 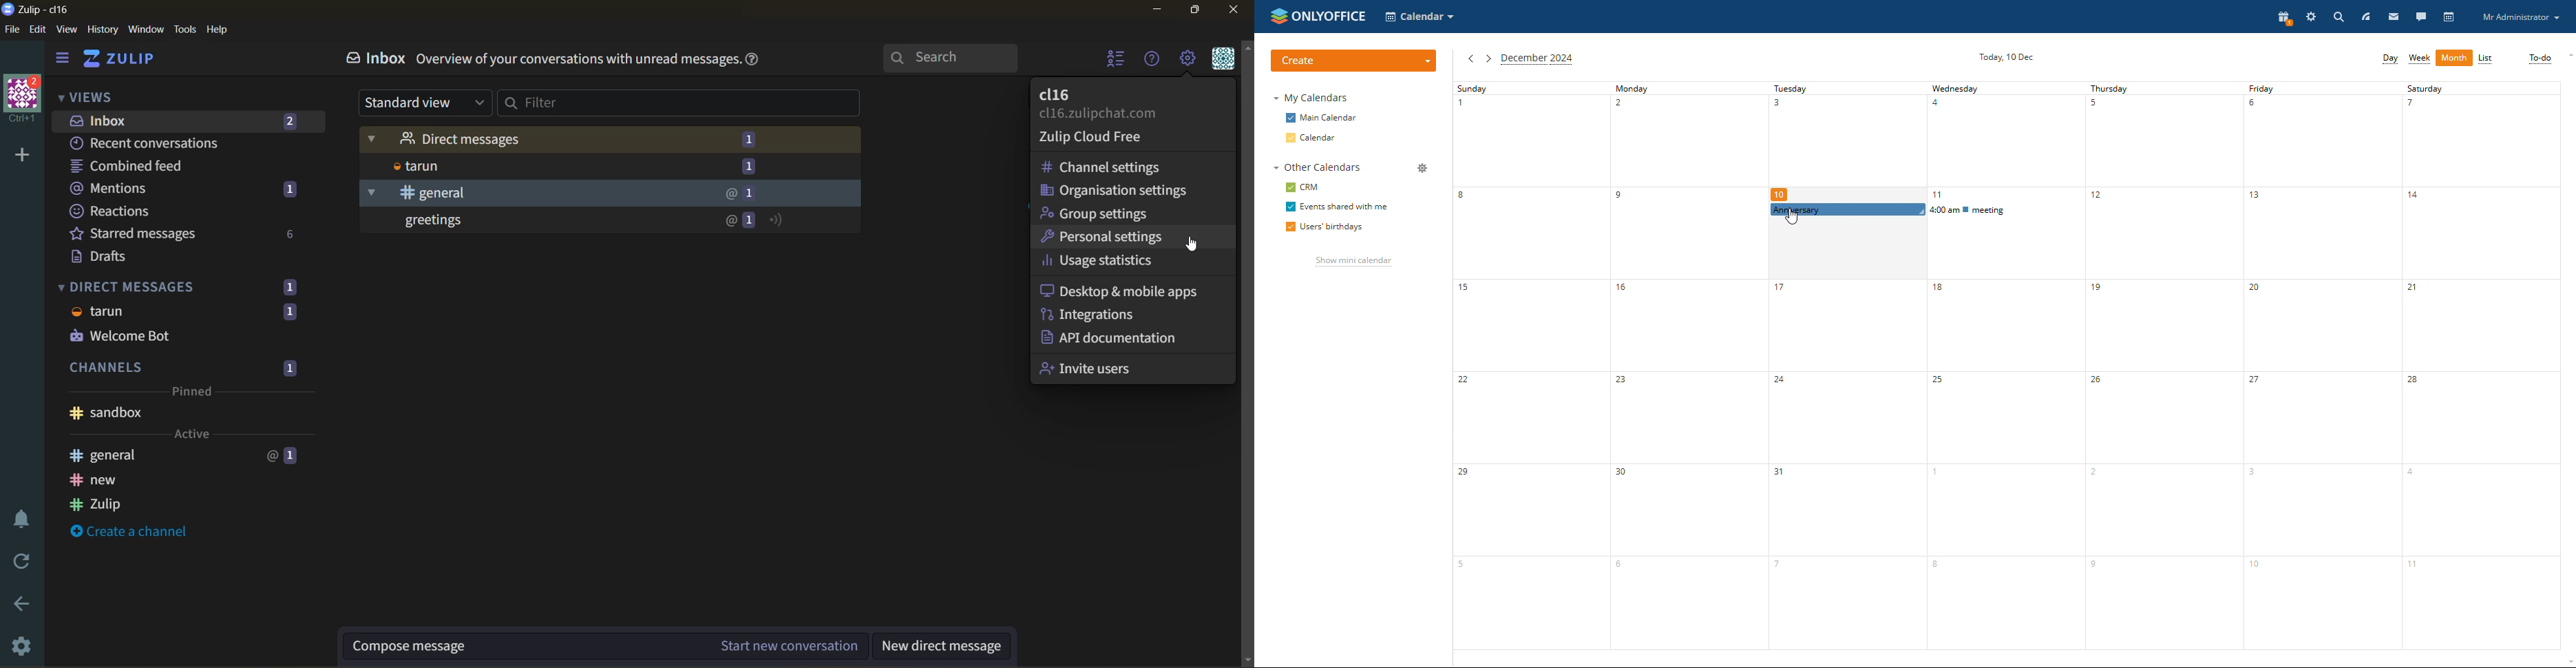 I want to click on maximize, so click(x=1195, y=12).